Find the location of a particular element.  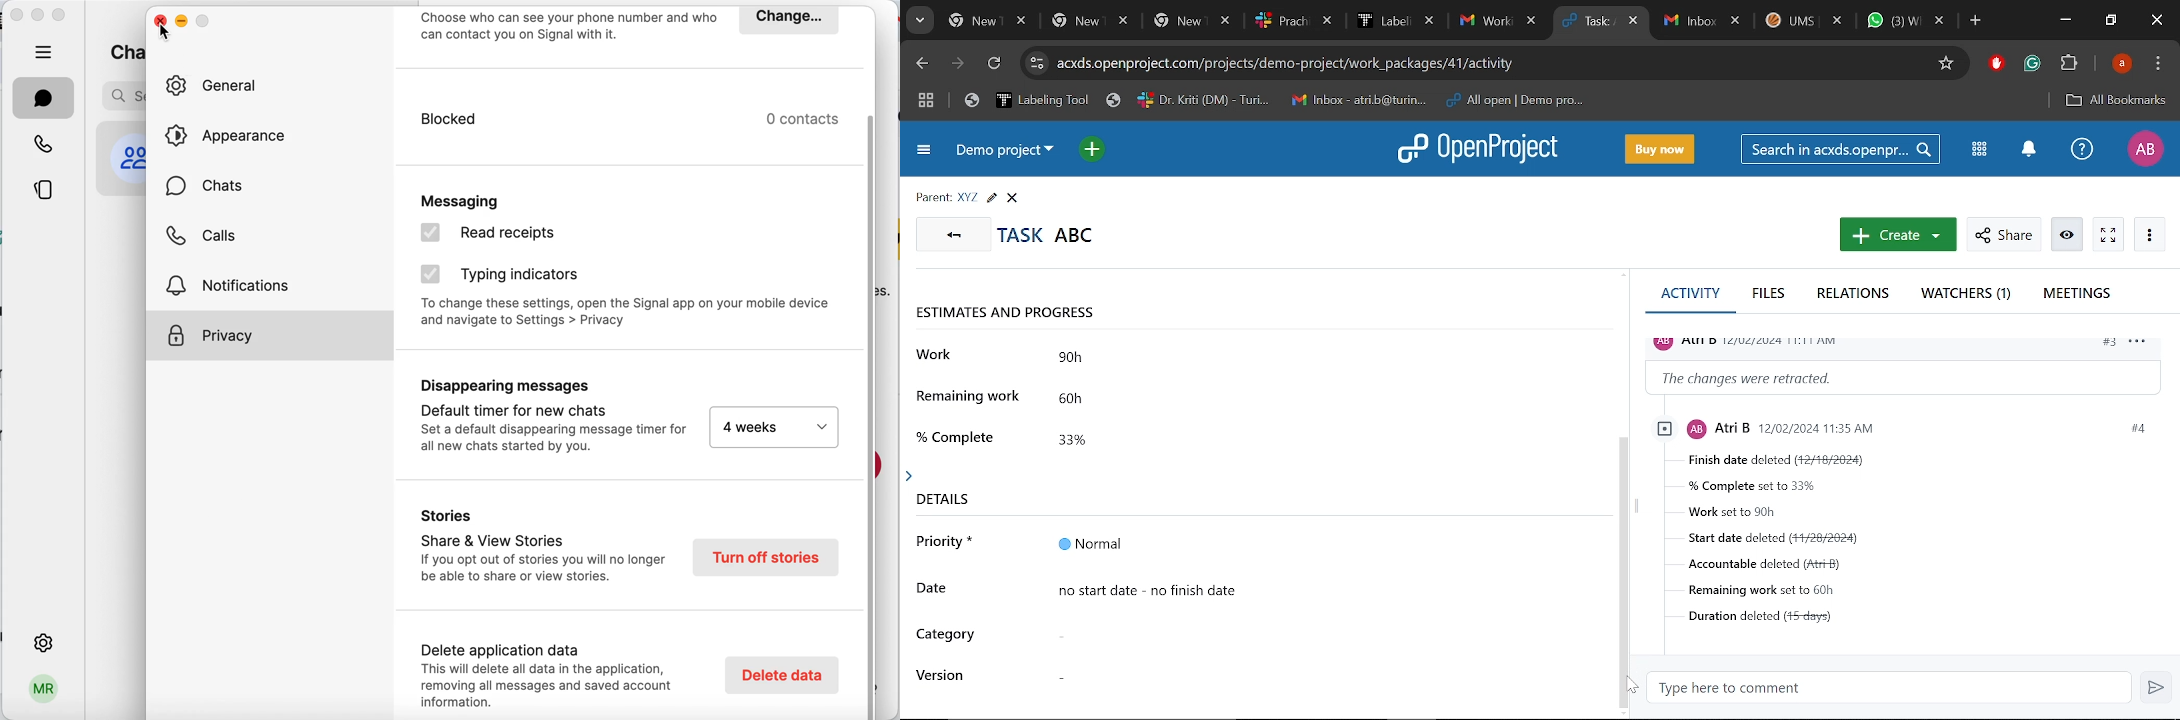

Timeline details is located at coordinates (1323, 589).